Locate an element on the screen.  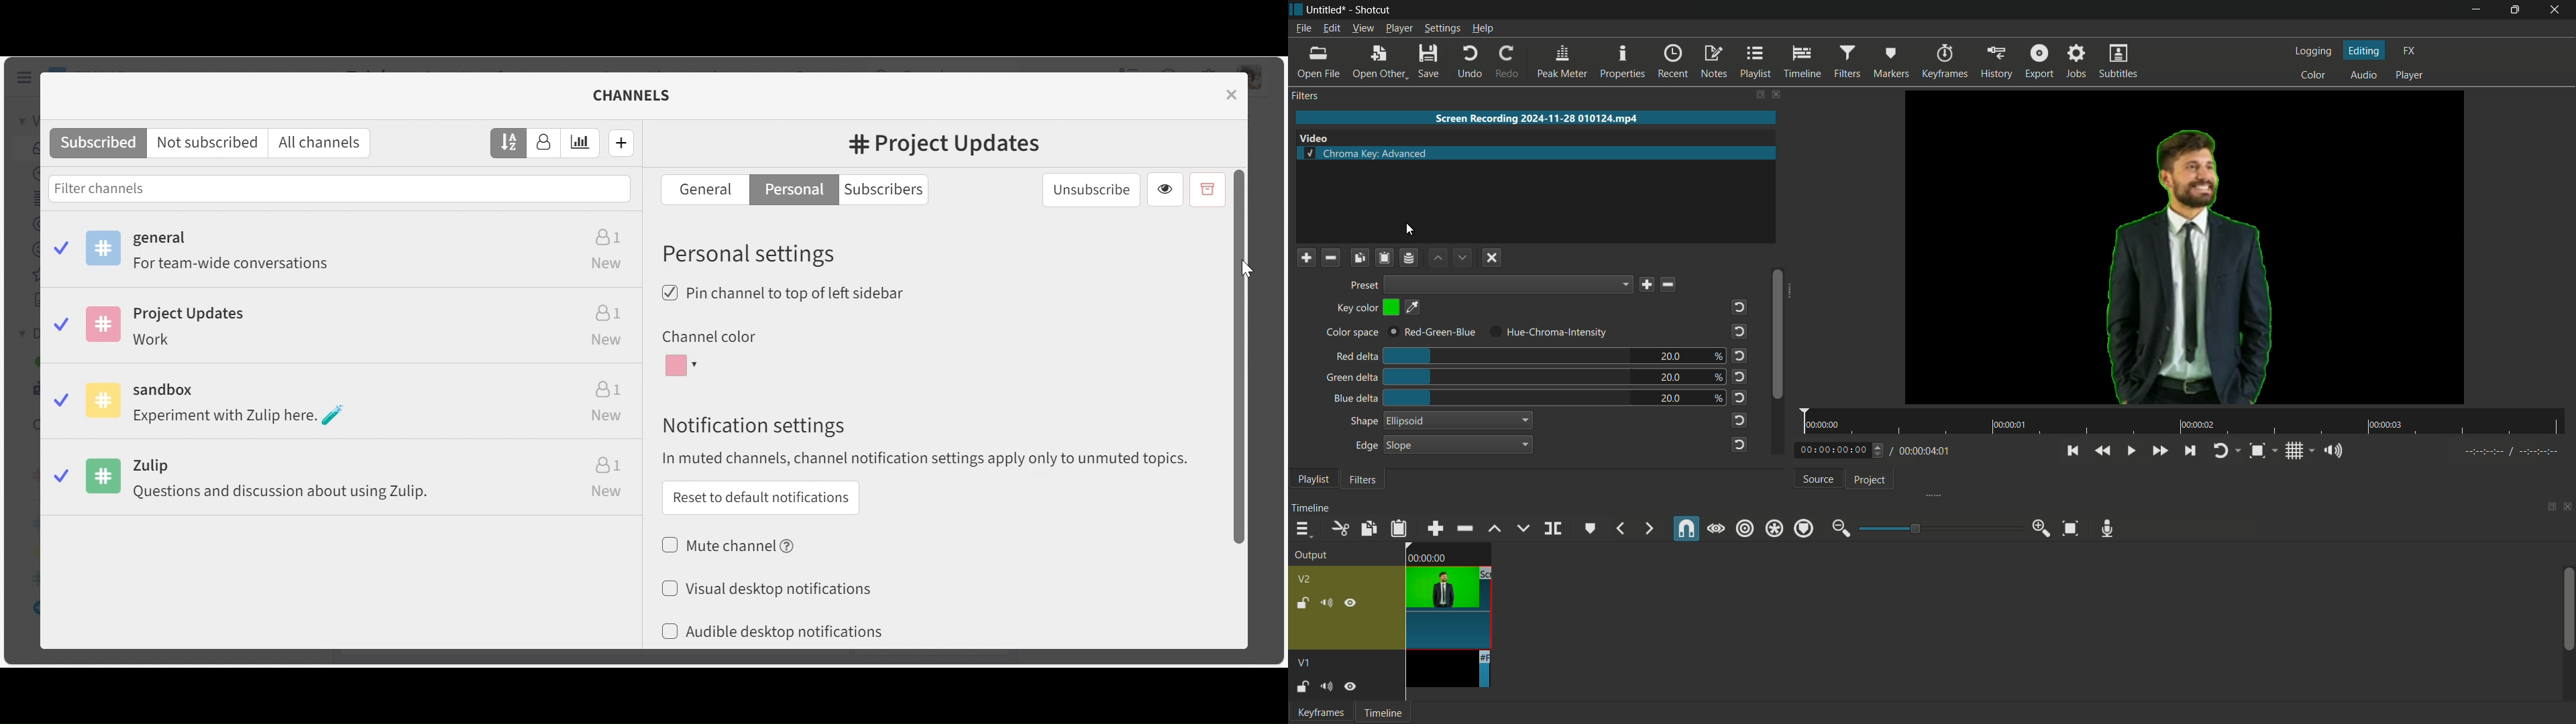
#Channel is located at coordinates (944, 145).